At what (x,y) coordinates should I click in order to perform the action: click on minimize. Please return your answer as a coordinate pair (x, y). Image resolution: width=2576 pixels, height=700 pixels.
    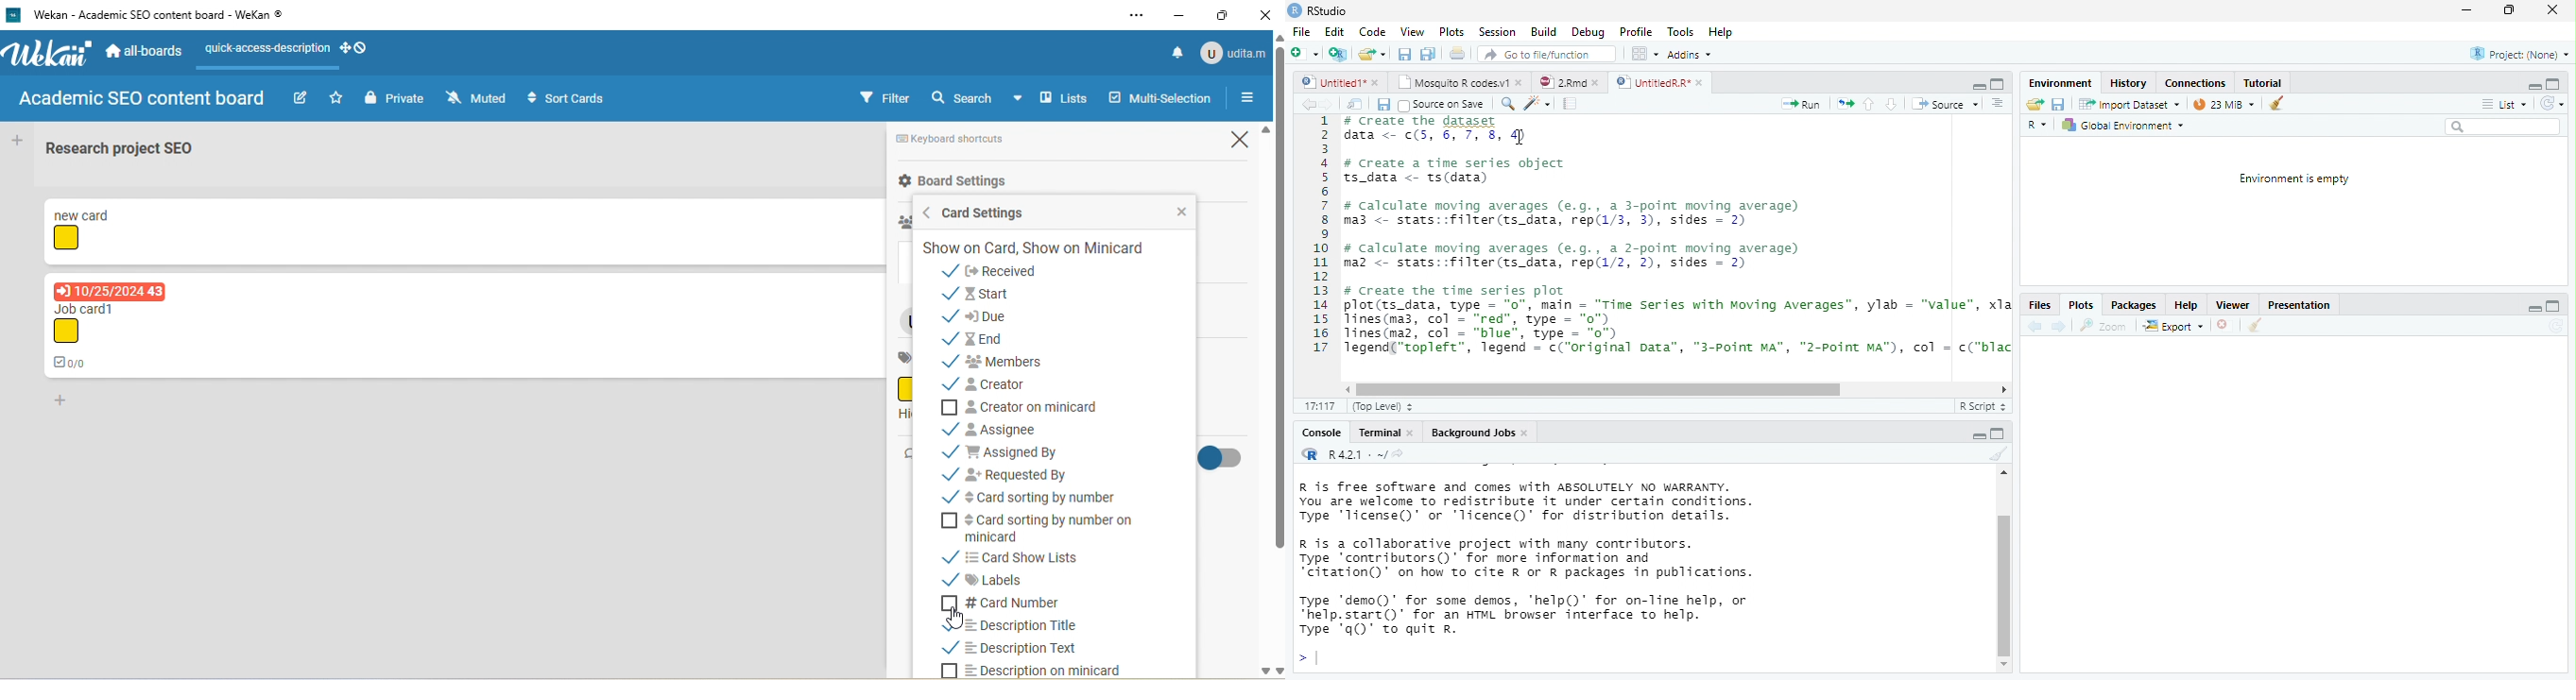
    Looking at the image, I should click on (2535, 311).